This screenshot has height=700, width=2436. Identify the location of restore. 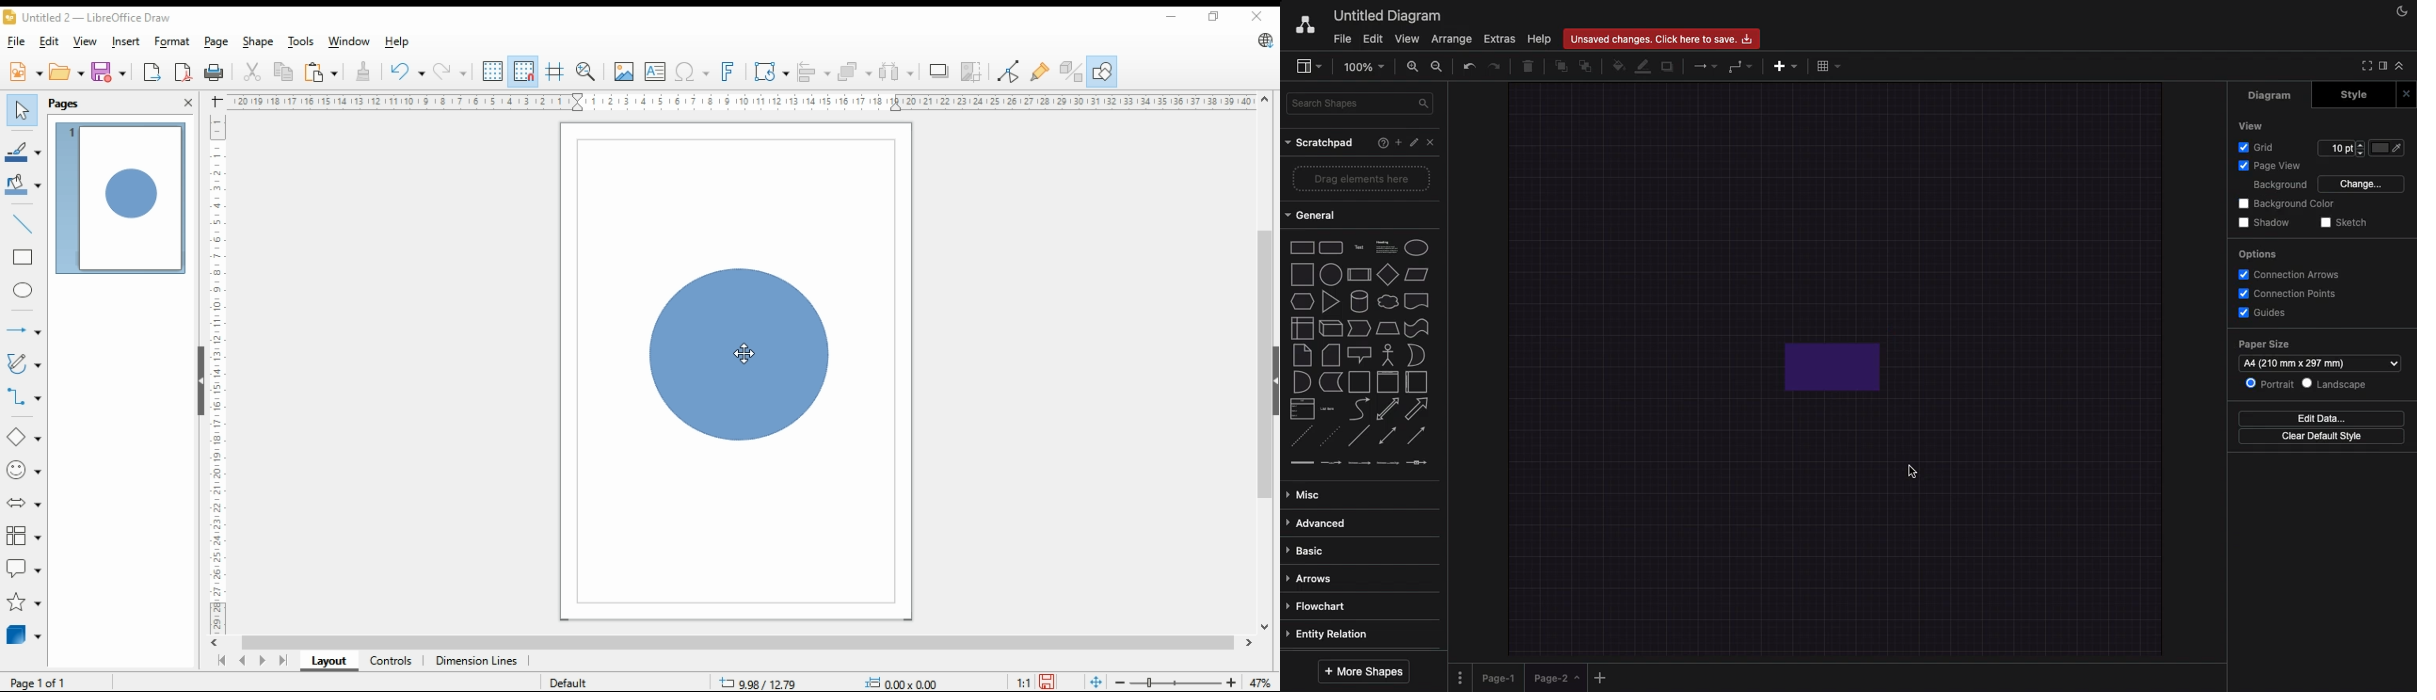
(1218, 17).